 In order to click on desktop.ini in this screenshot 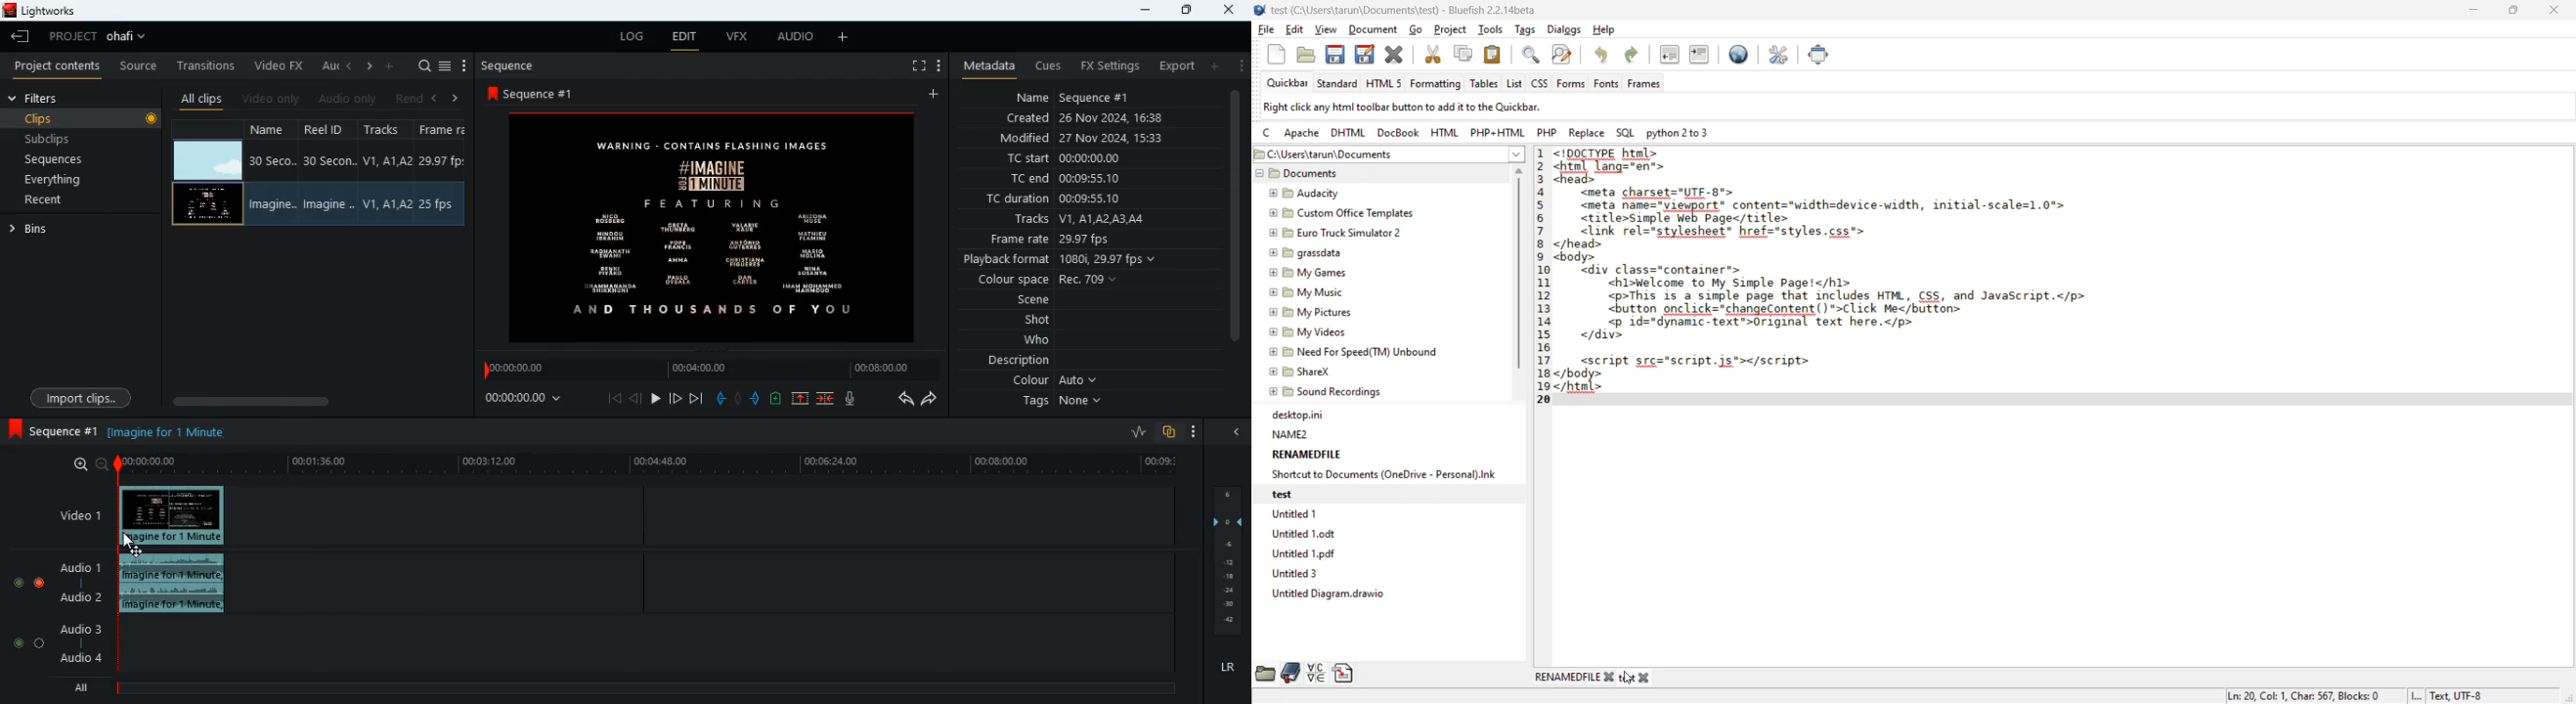, I will do `click(1302, 413)`.